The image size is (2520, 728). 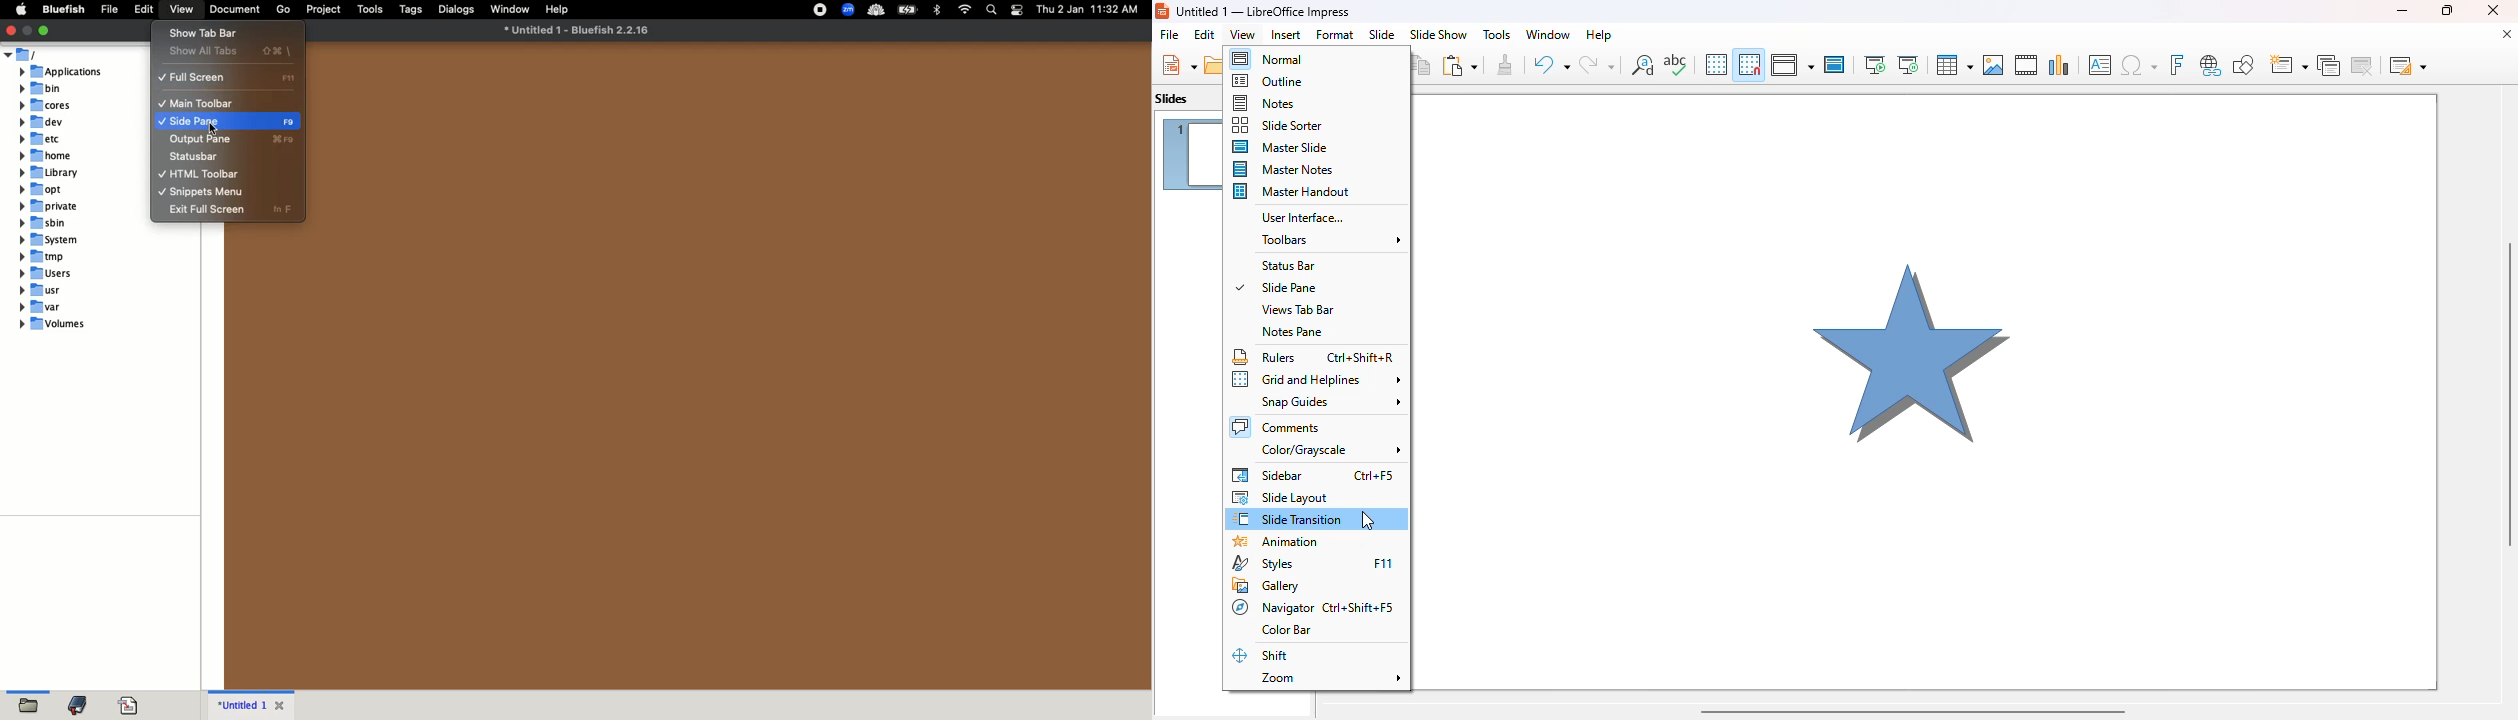 I want to click on color/grayscale, so click(x=1331, y=450).